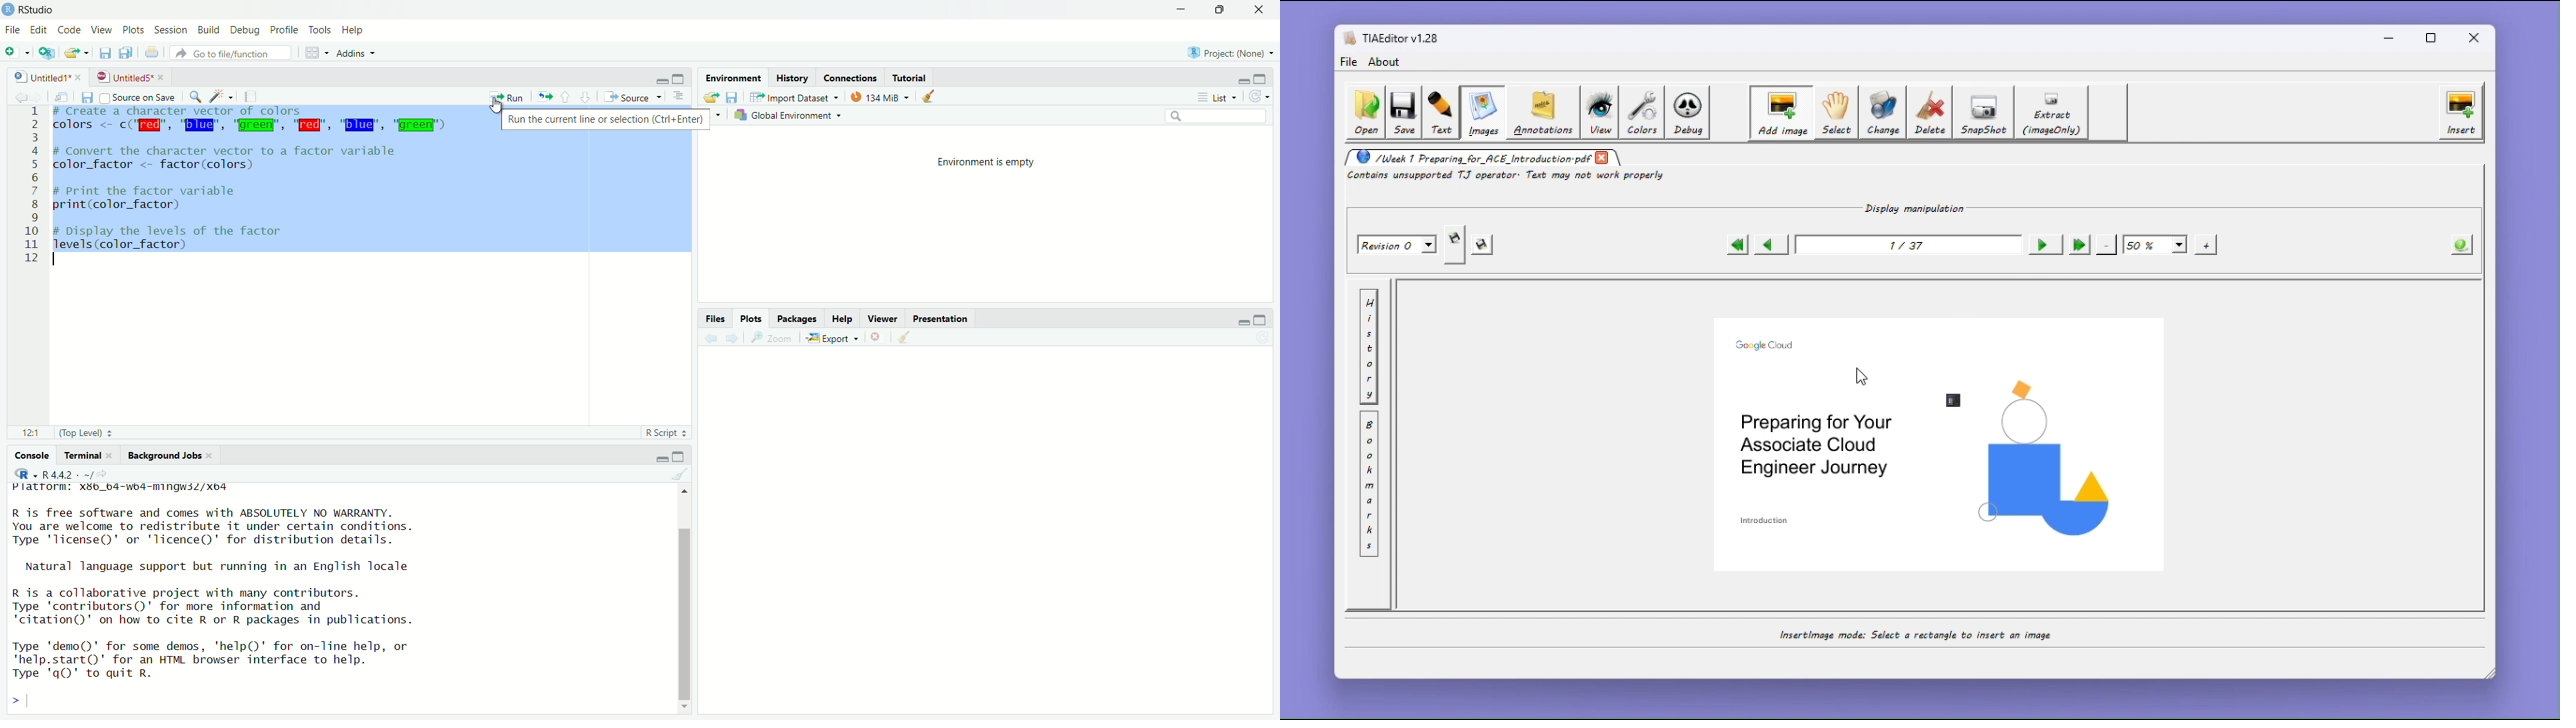  Describe the element at coordinates (89, 455) in the screenshot. I see `terminal` at that location.